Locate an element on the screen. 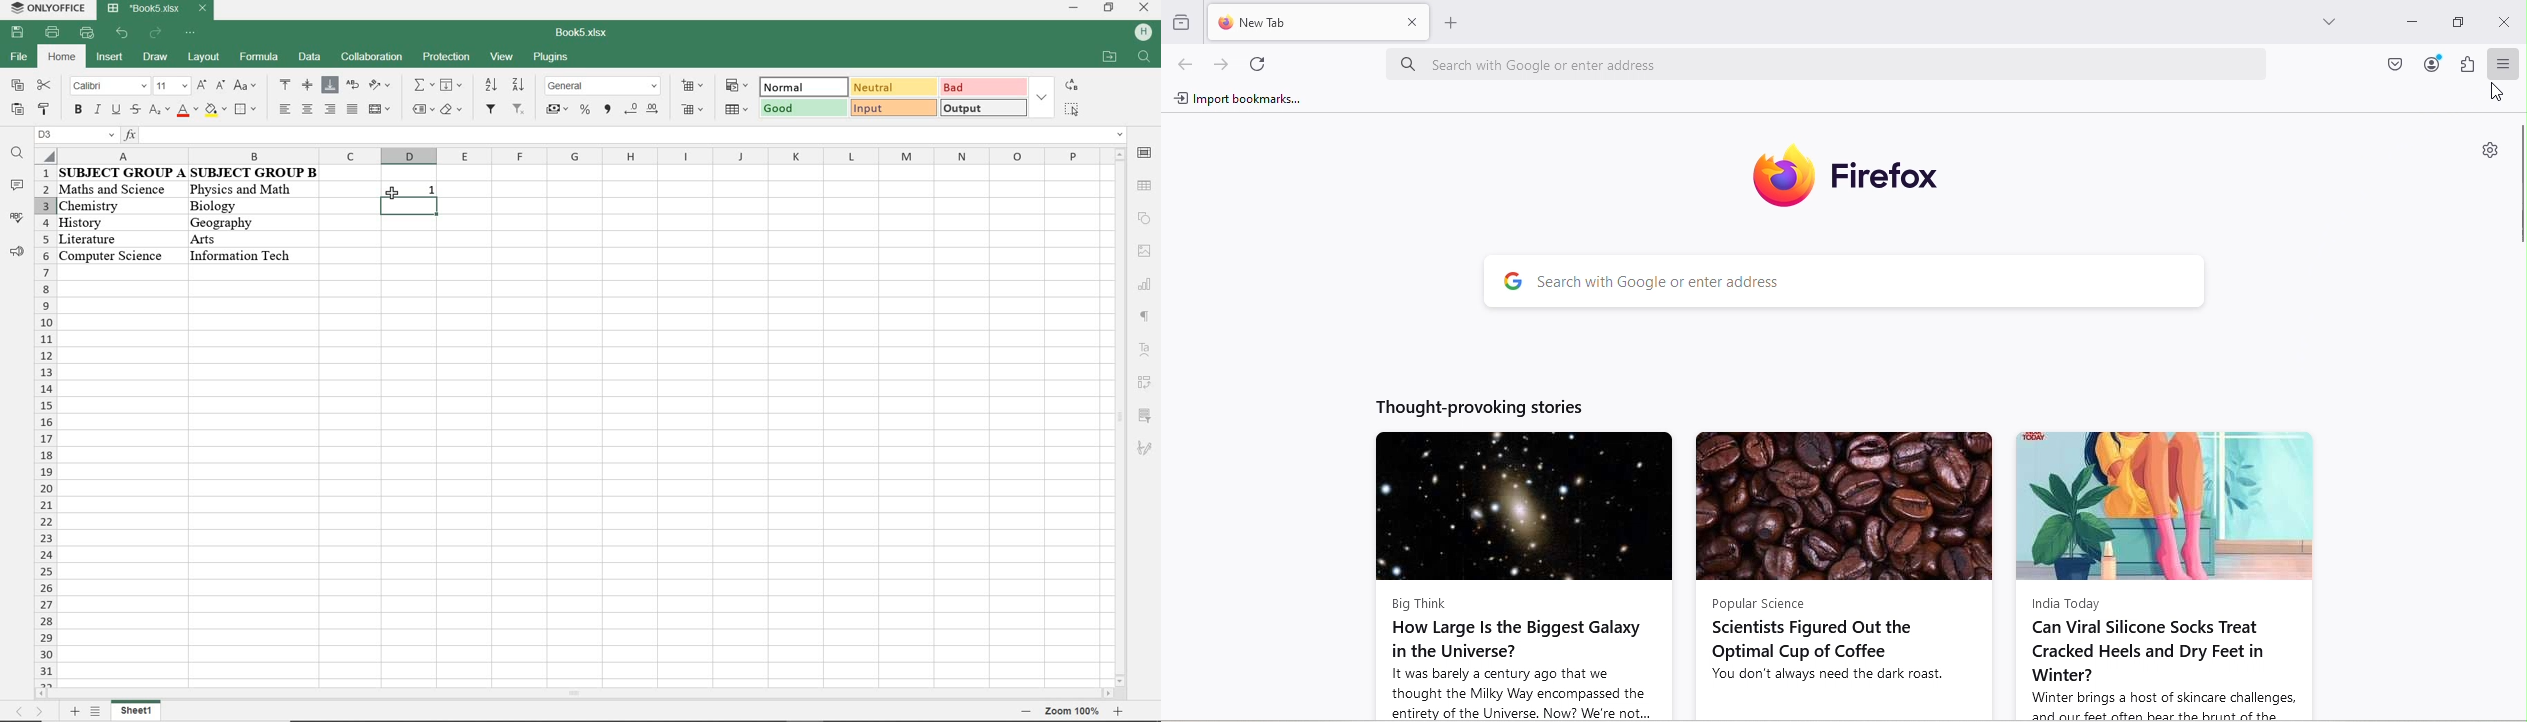  fill color is located at coordinates (216, 111).